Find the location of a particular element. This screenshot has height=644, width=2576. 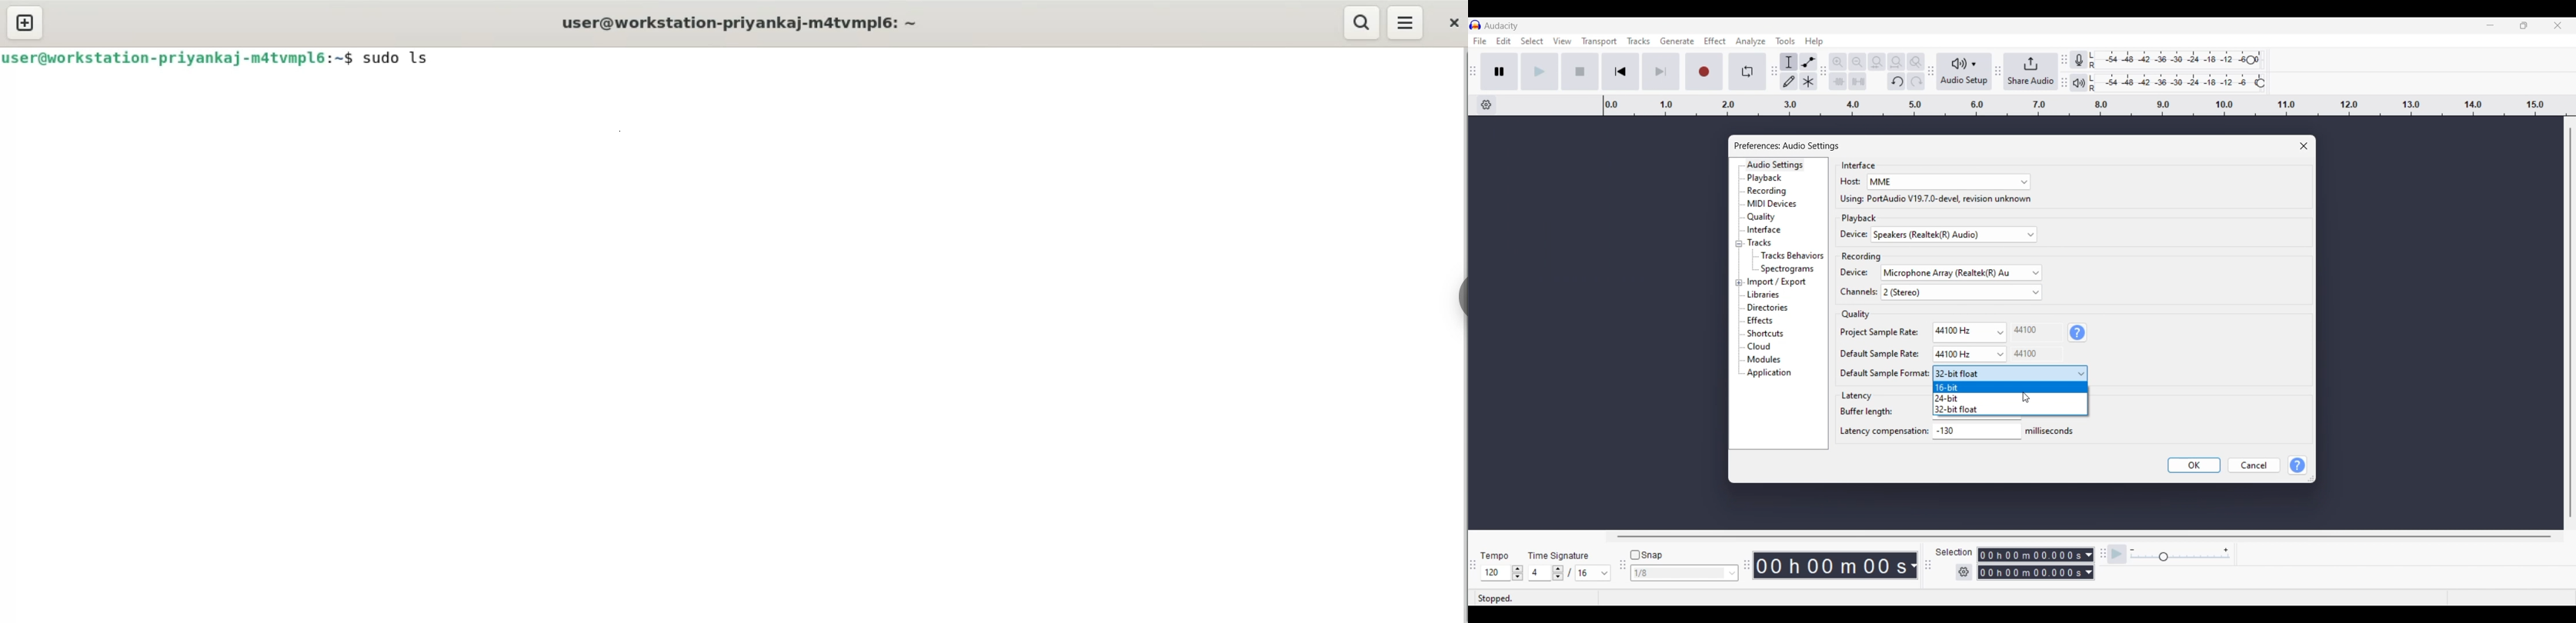

Tools menu is located at coordinates (1785, 41).